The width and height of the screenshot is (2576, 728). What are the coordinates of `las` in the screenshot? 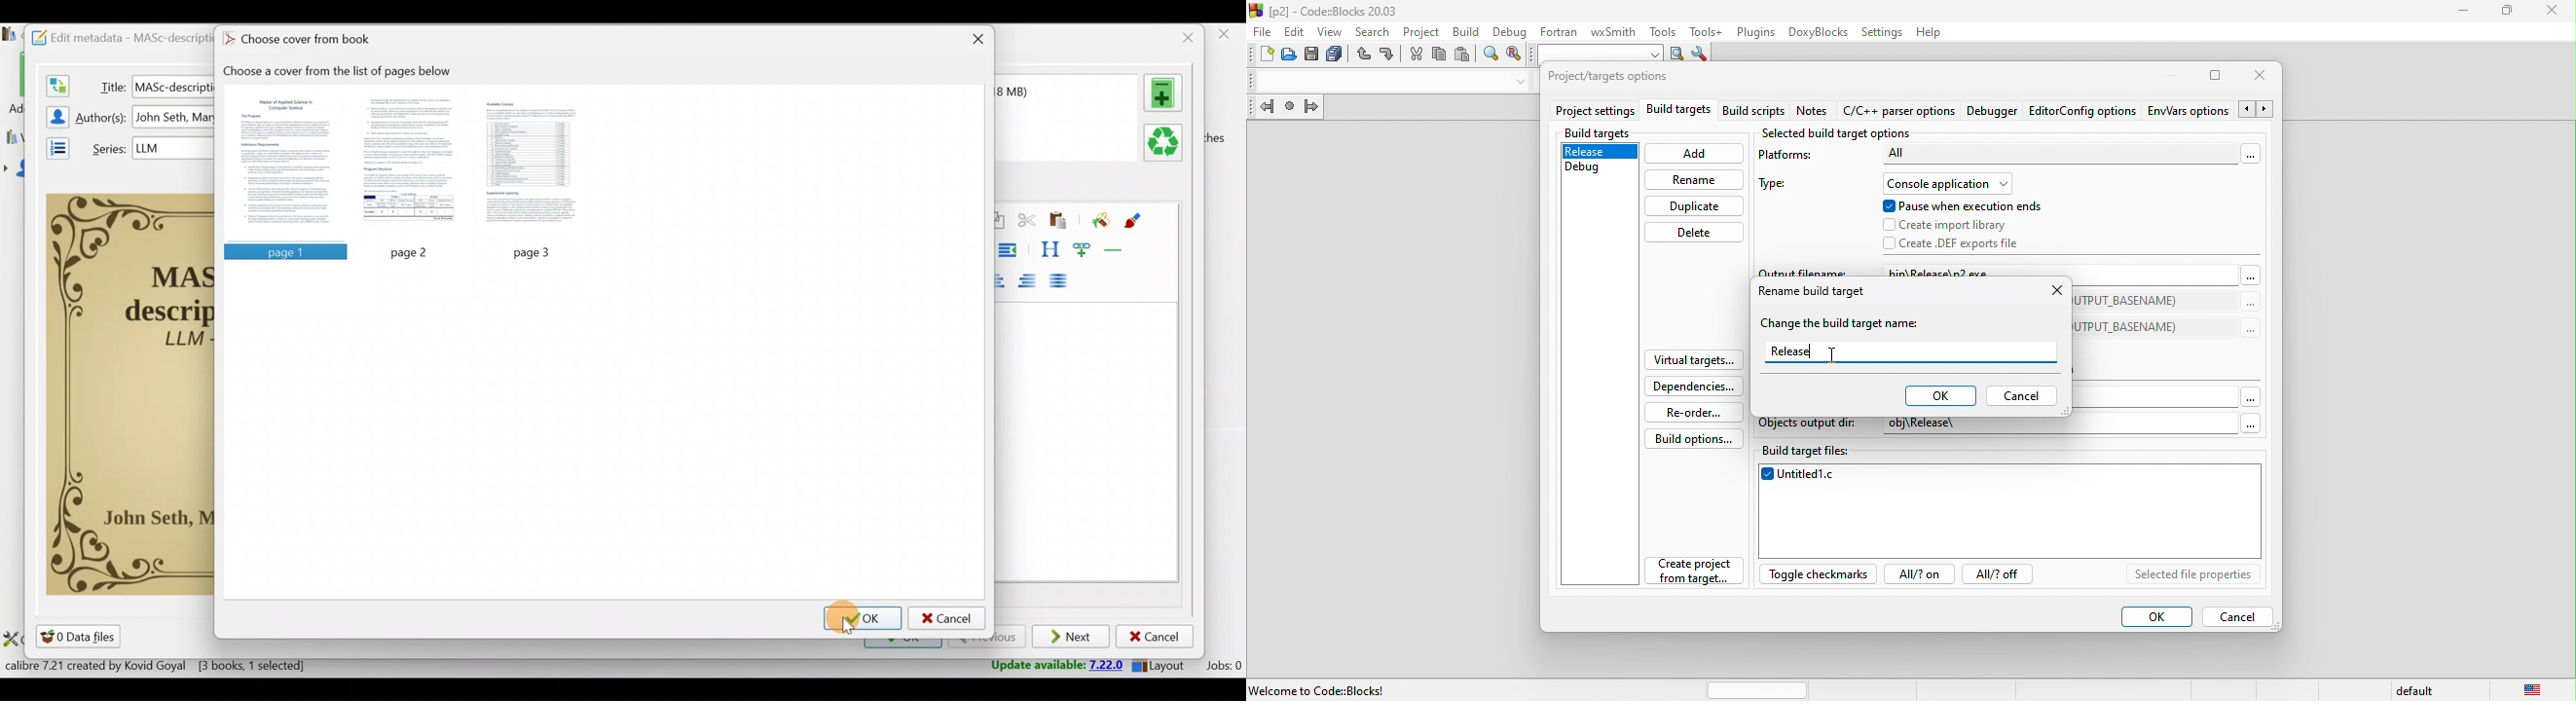 It's located at (1289, 109).